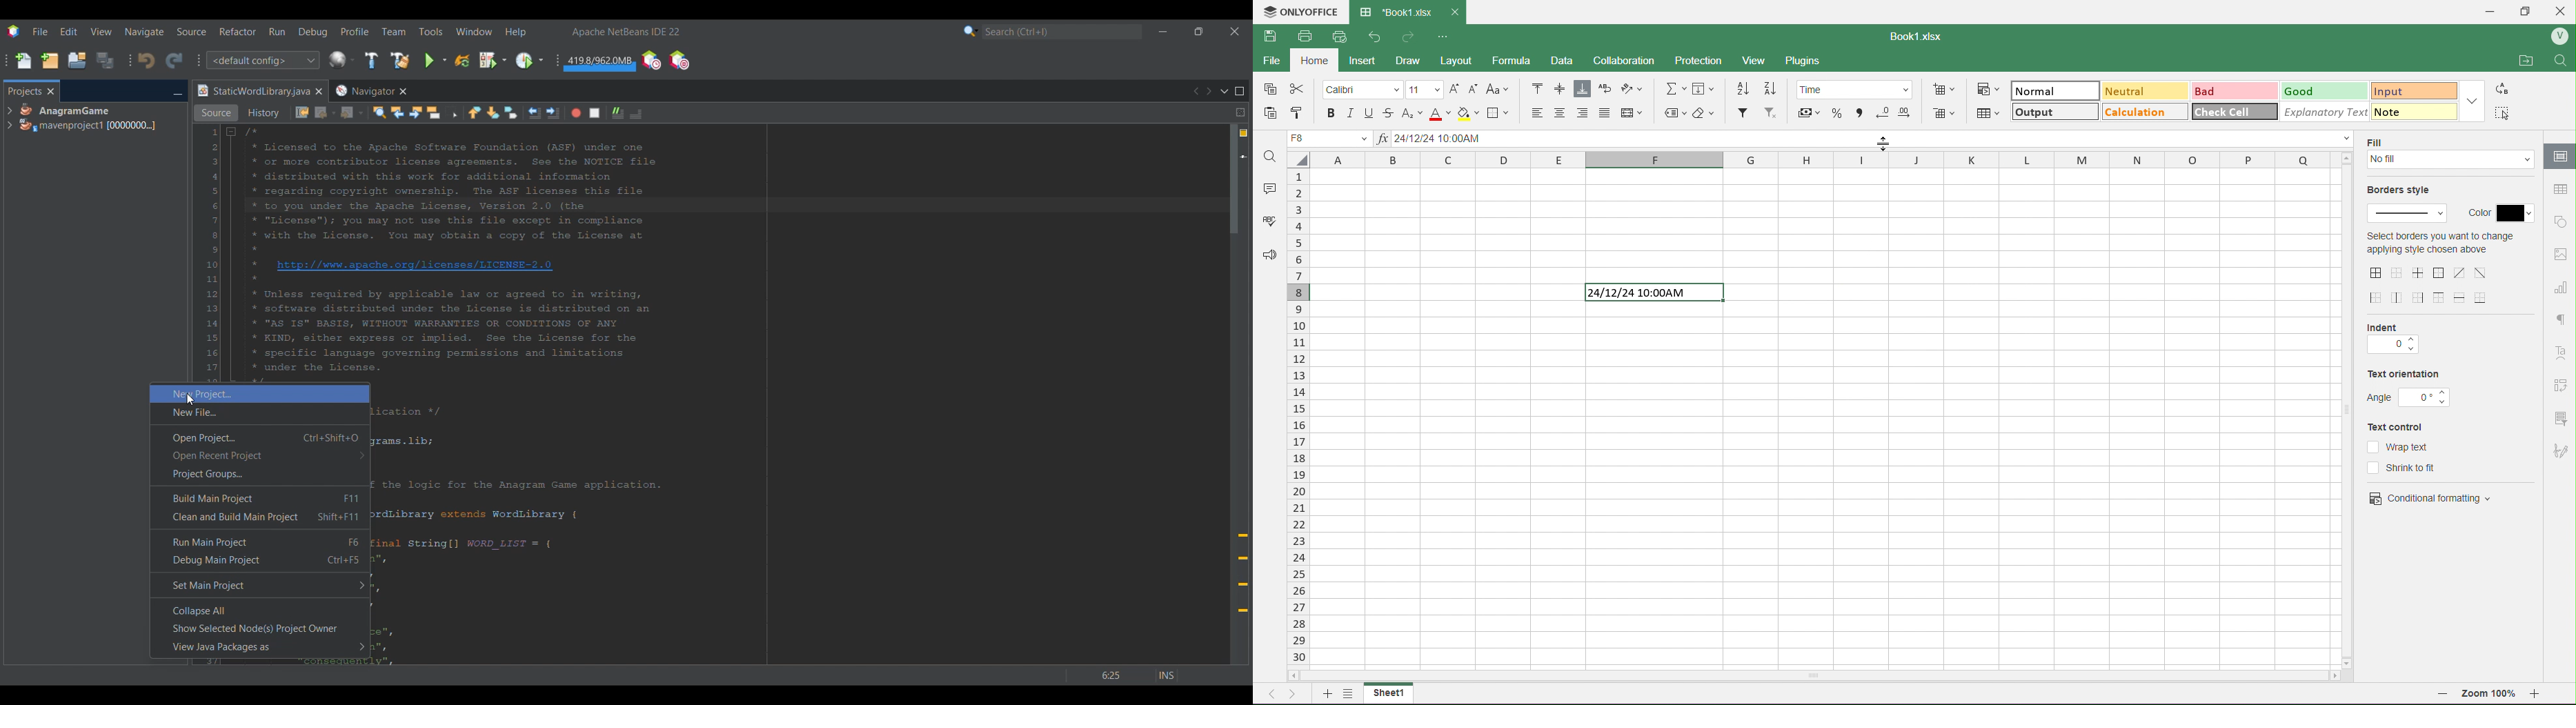 This screenshot has height=728, width=2576. What do you see at coordinates (1276, 693) in the screenshot?
I see `perious sheet` at bounding box center [1276, 693].